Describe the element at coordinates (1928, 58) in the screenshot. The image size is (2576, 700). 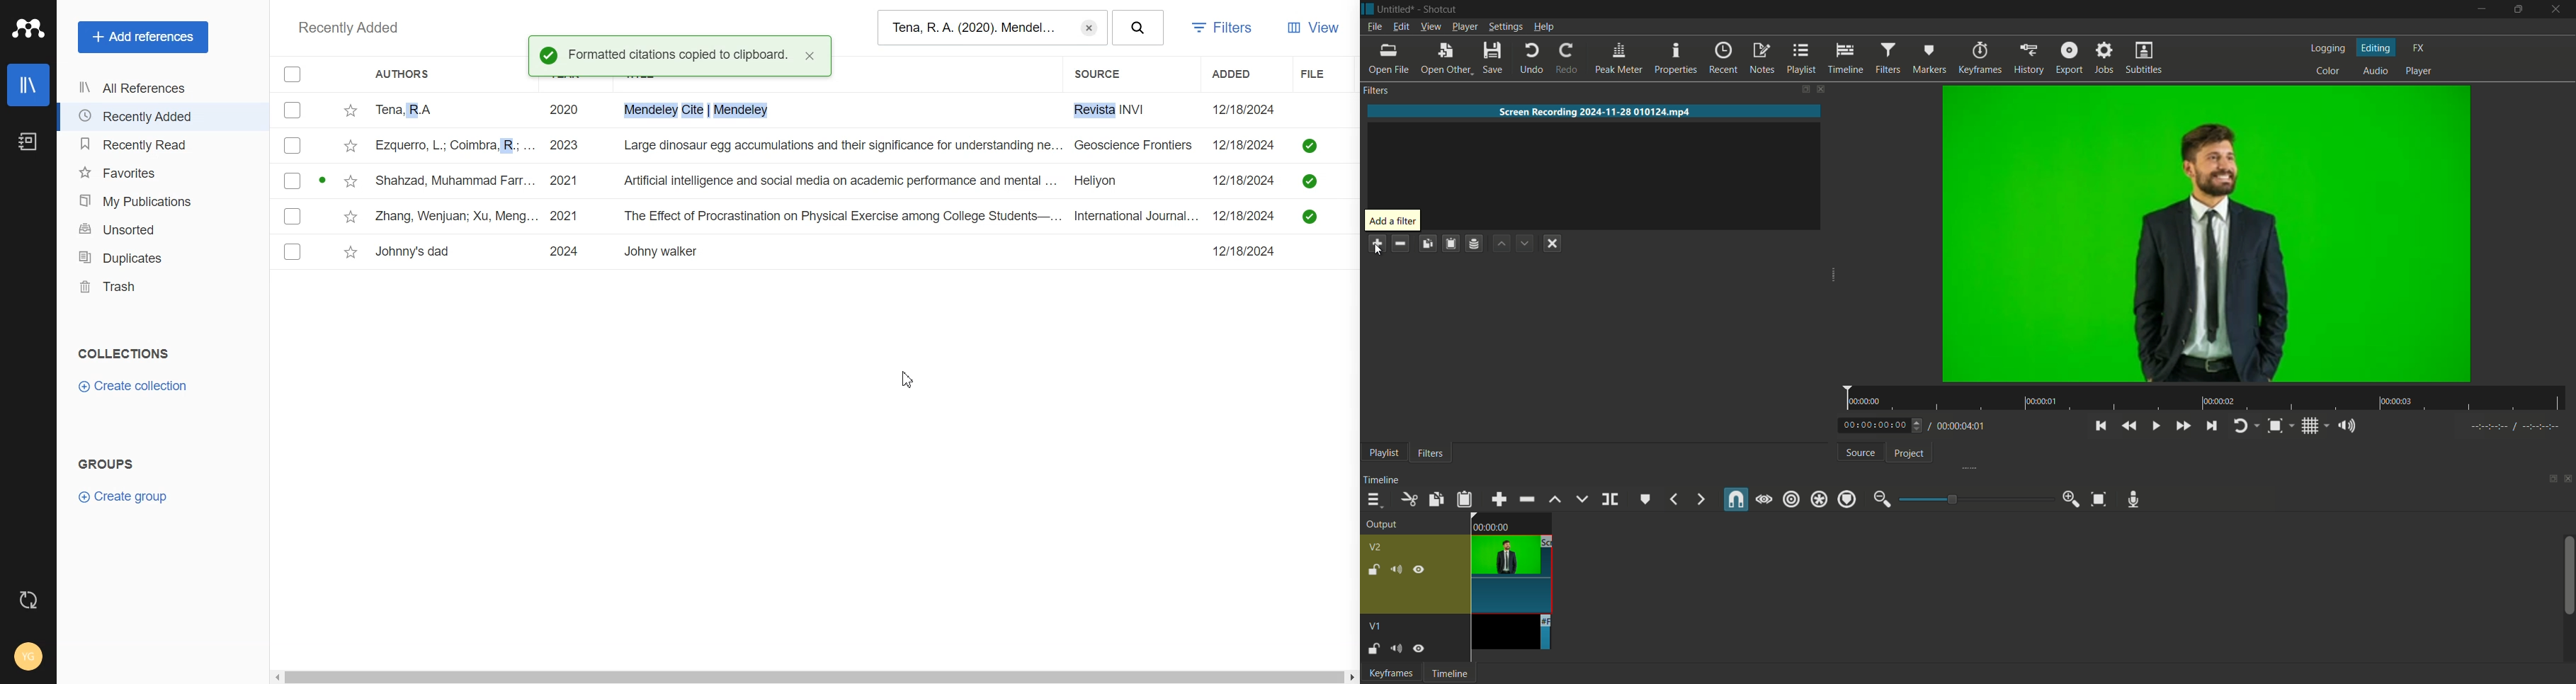
I see `markers` at that location.